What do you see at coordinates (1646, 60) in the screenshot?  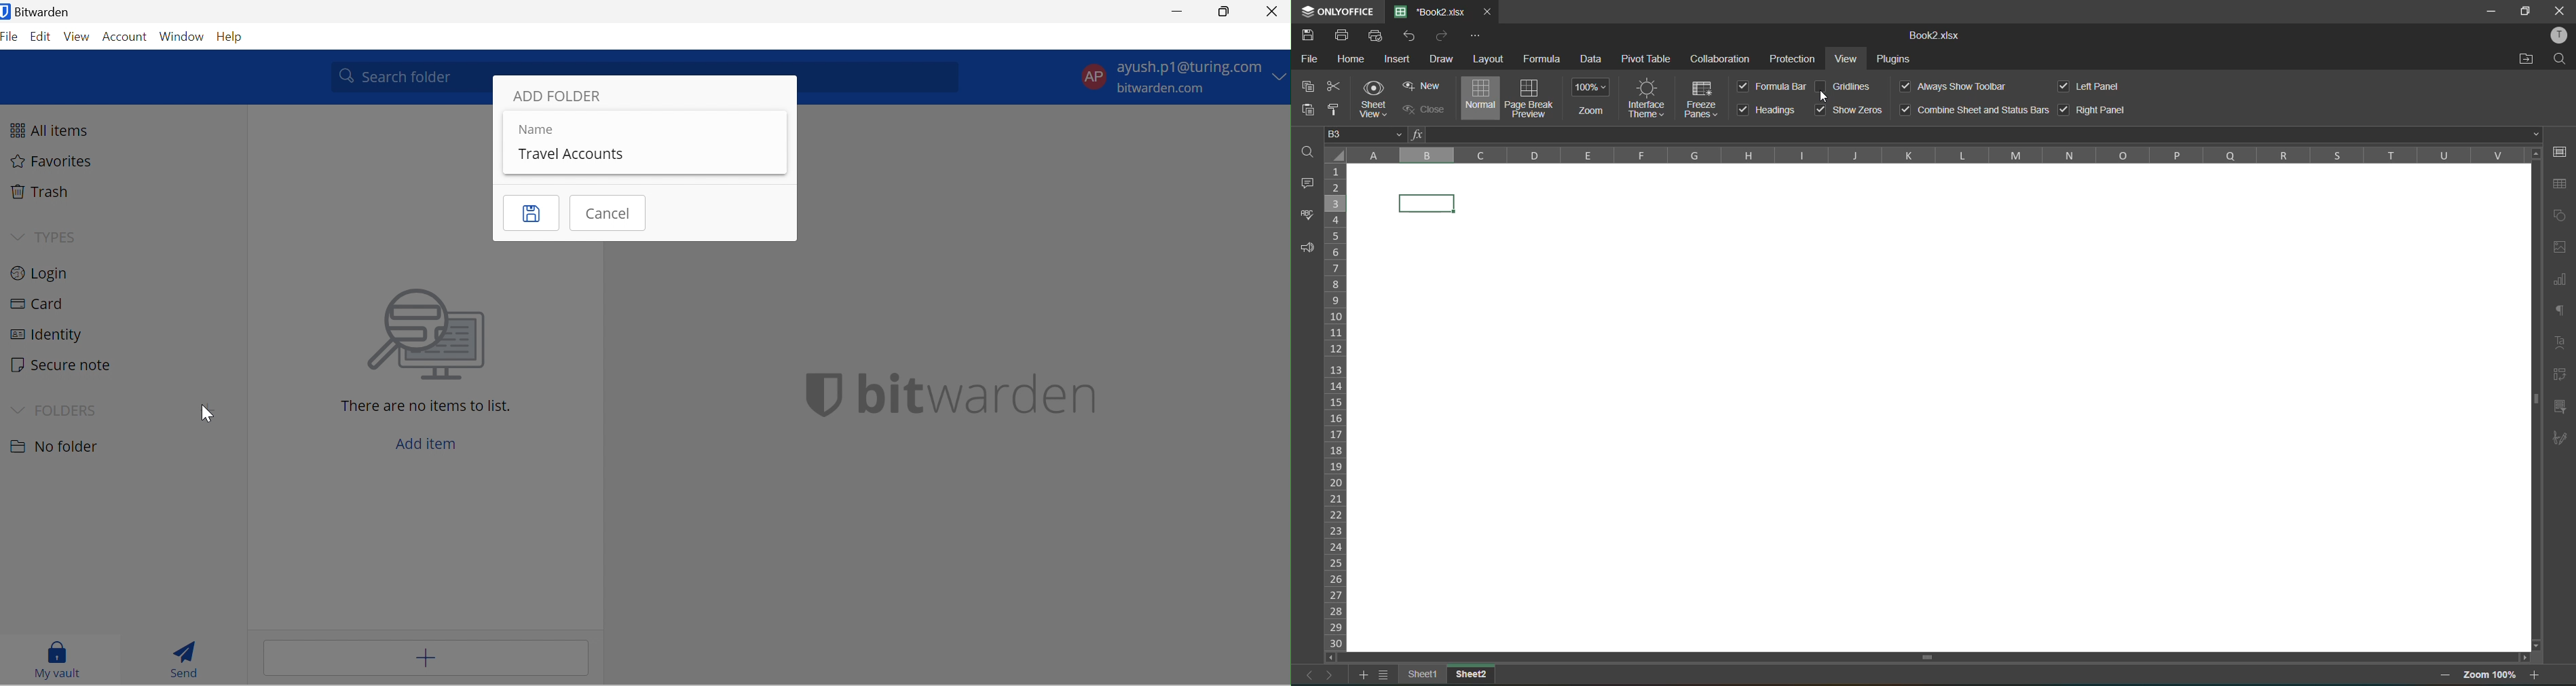 I see `pivot table` at bounding box center [1646, 60].